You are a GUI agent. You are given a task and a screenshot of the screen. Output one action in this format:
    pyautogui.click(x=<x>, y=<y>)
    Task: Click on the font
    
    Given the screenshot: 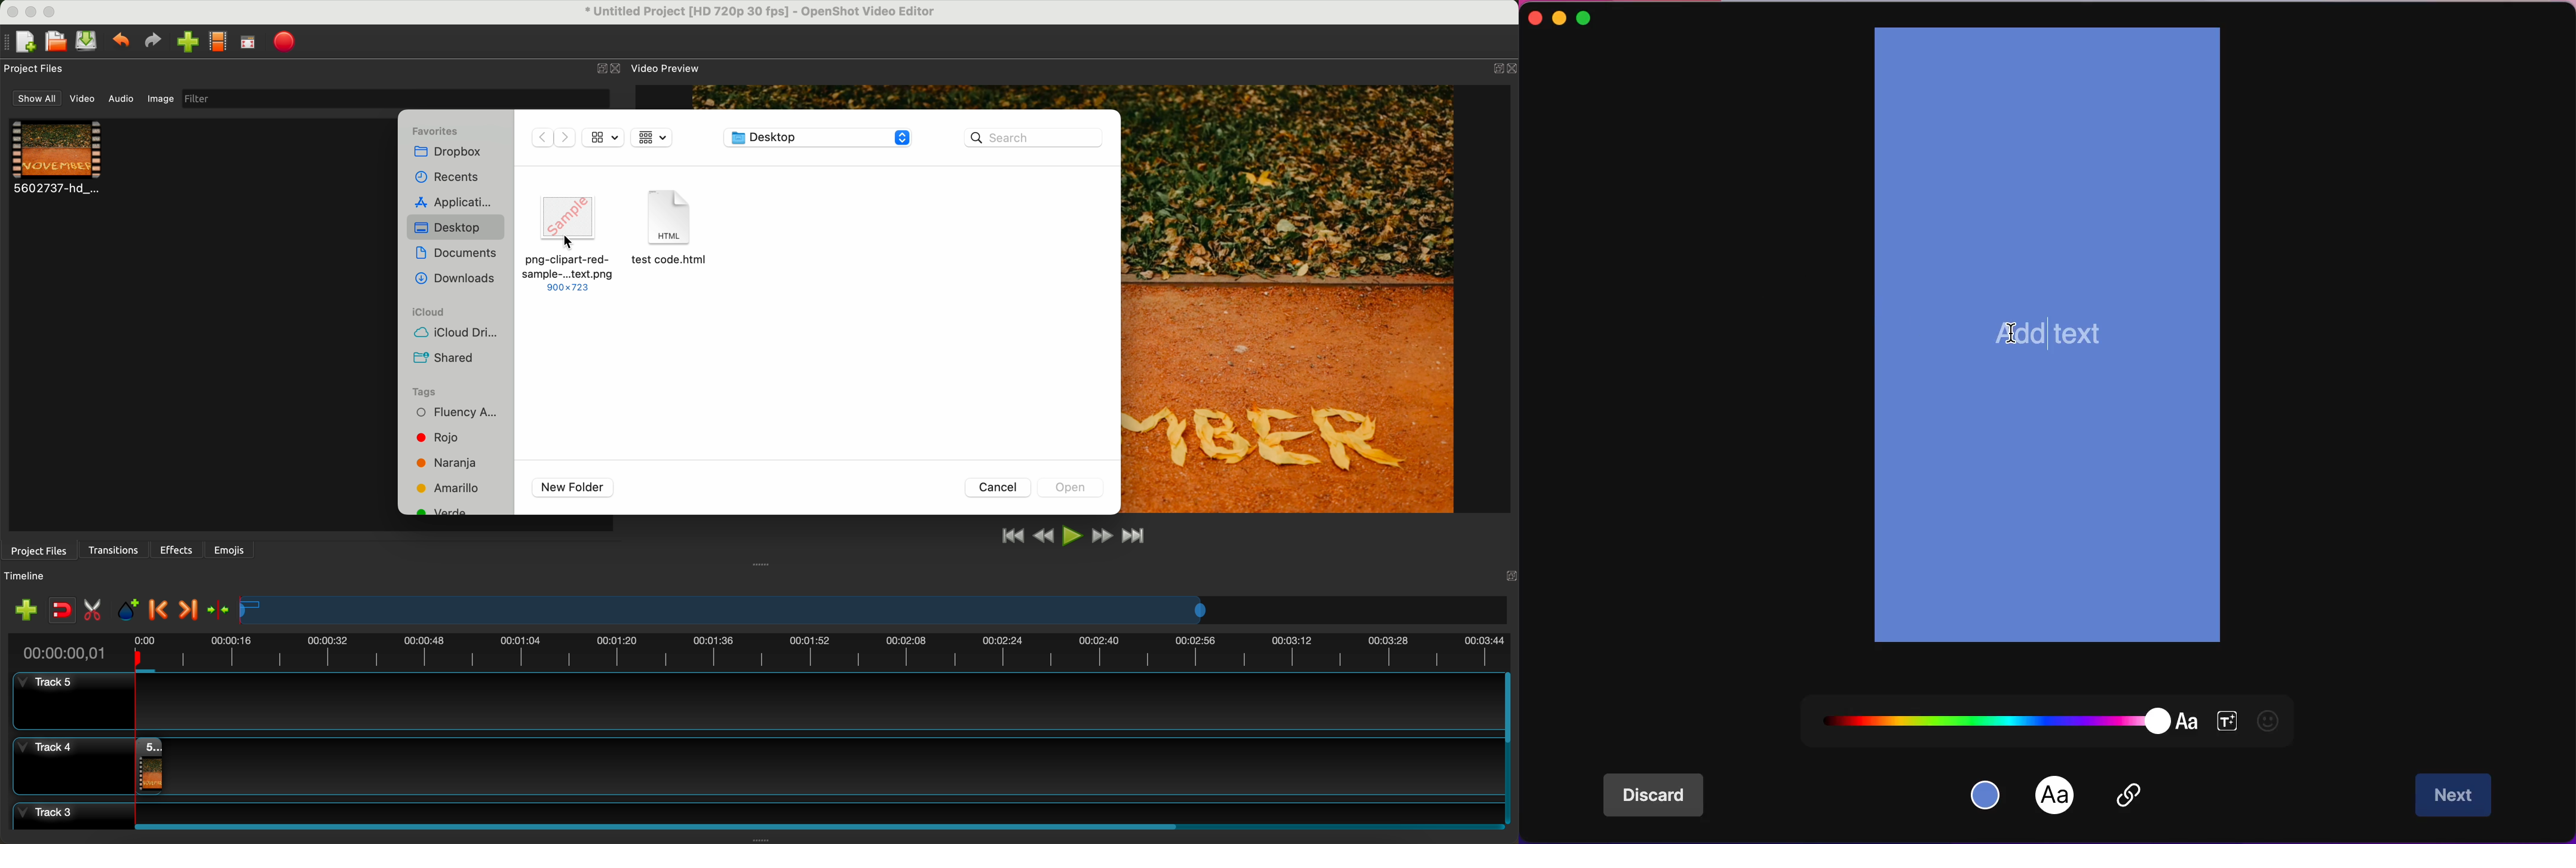 What is the action you would take?
    pyautogui.click(x=2056, y=796)
    